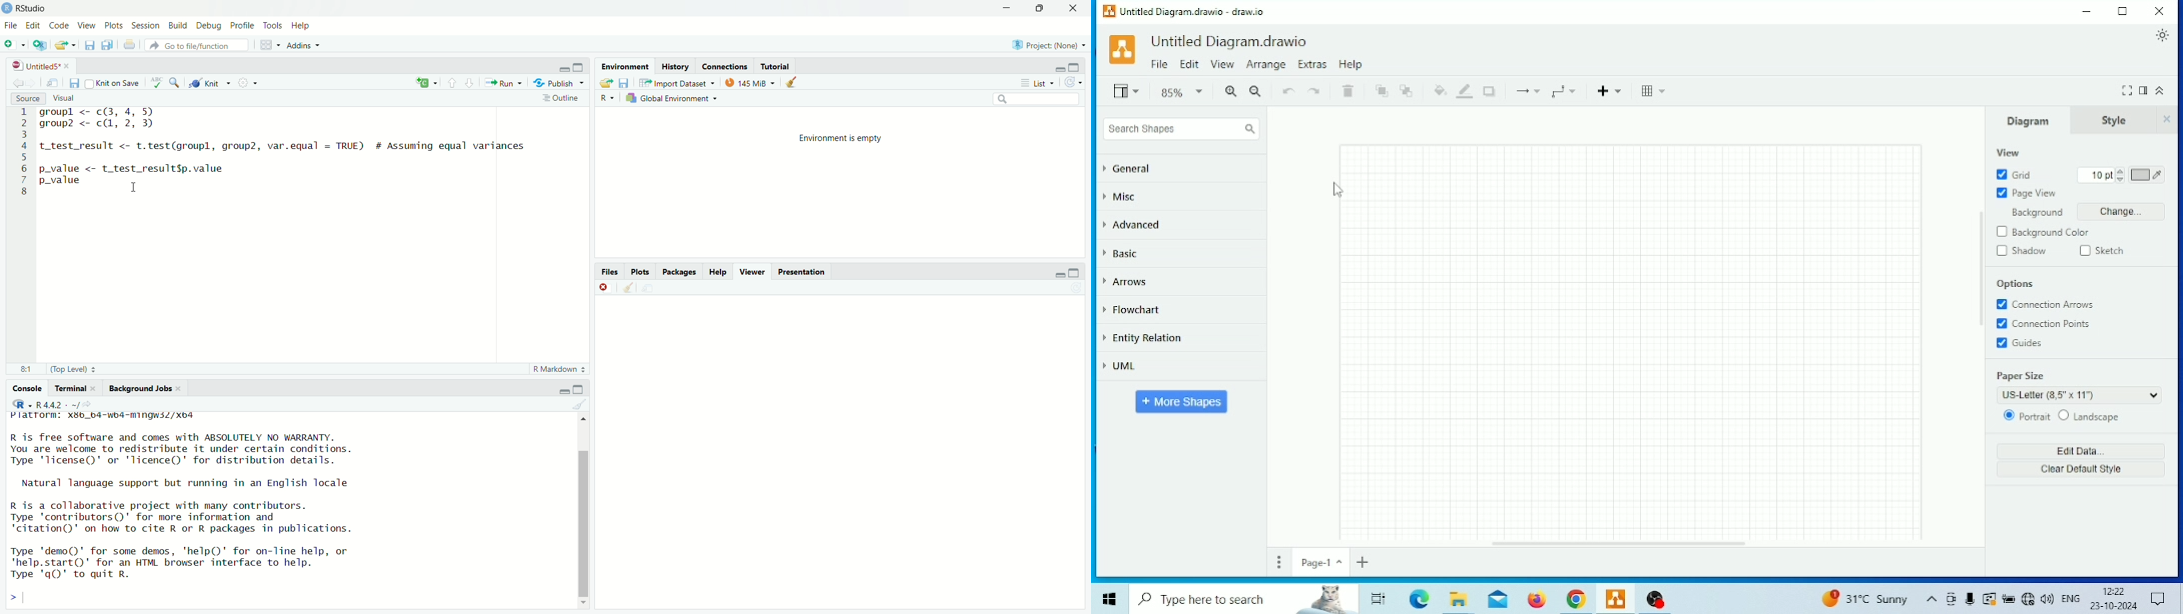 This screenshot has height=616, width=2184. What do you see at coordinates (677, 82) in the screenshot?
I see `Import dataset` at bounding box center [677, 82].